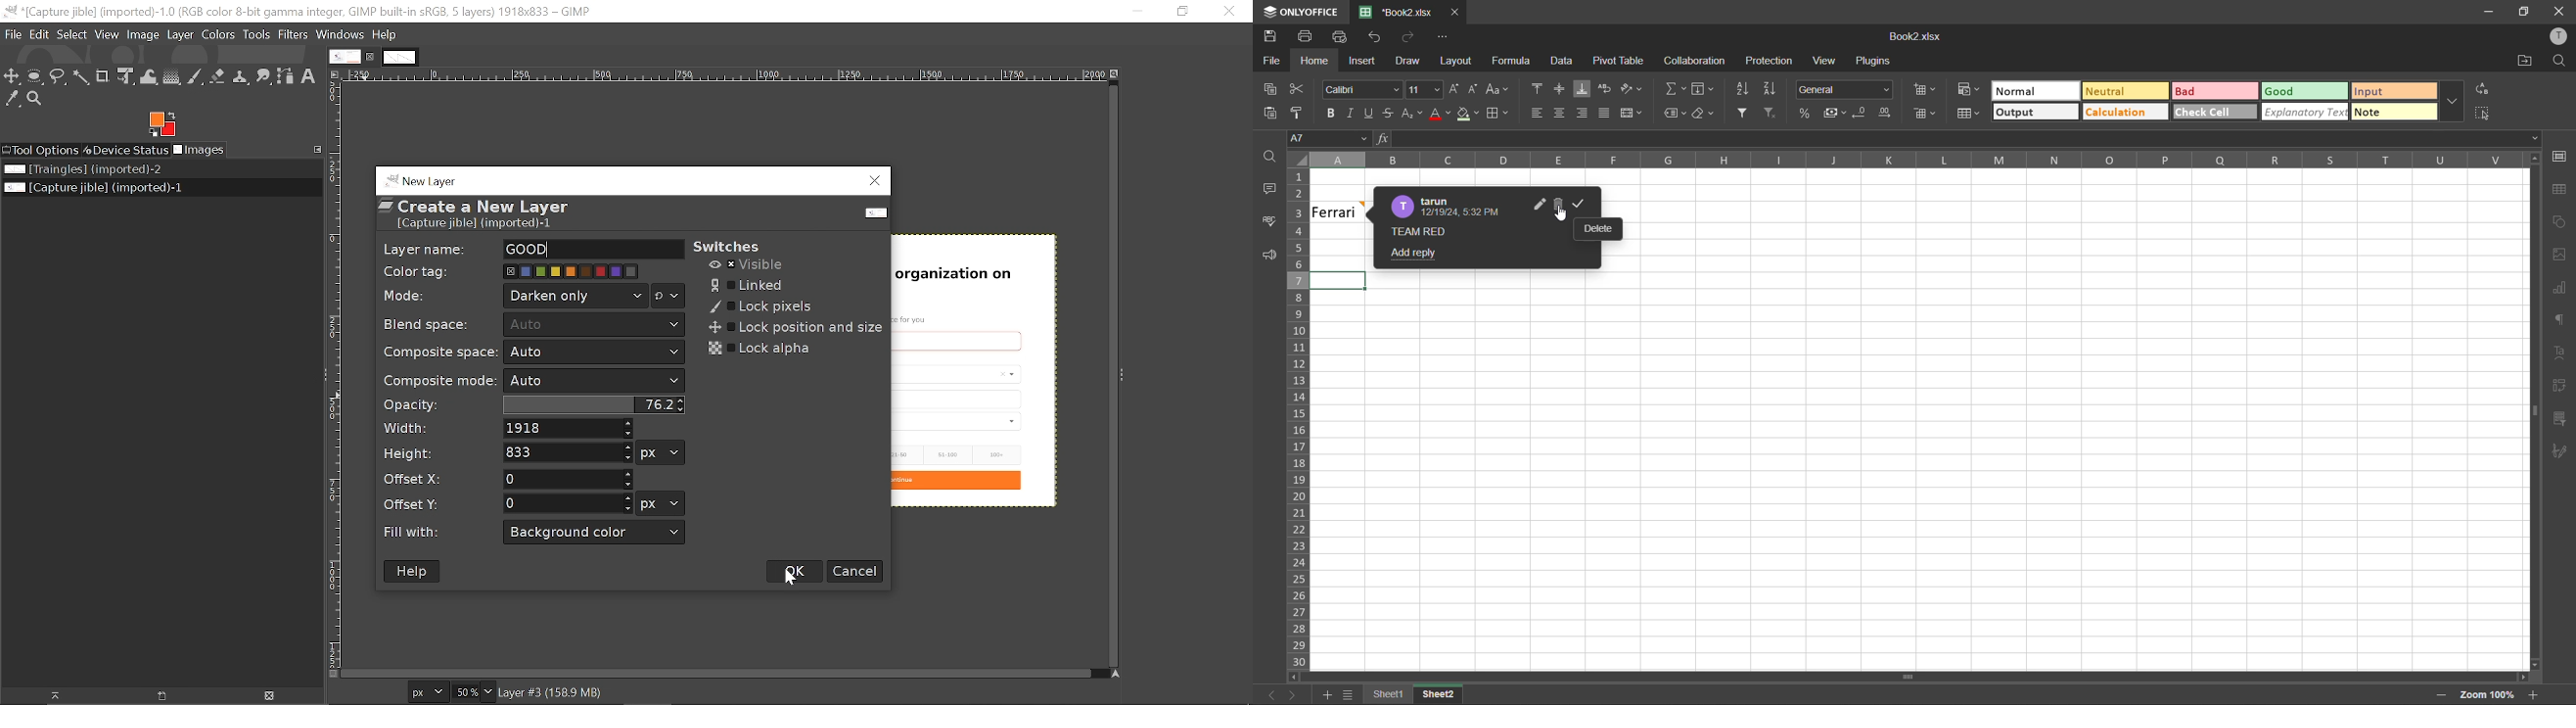  Describe the element at coordinates (2526, 63) in the screenshot. I see `open location` at that location.